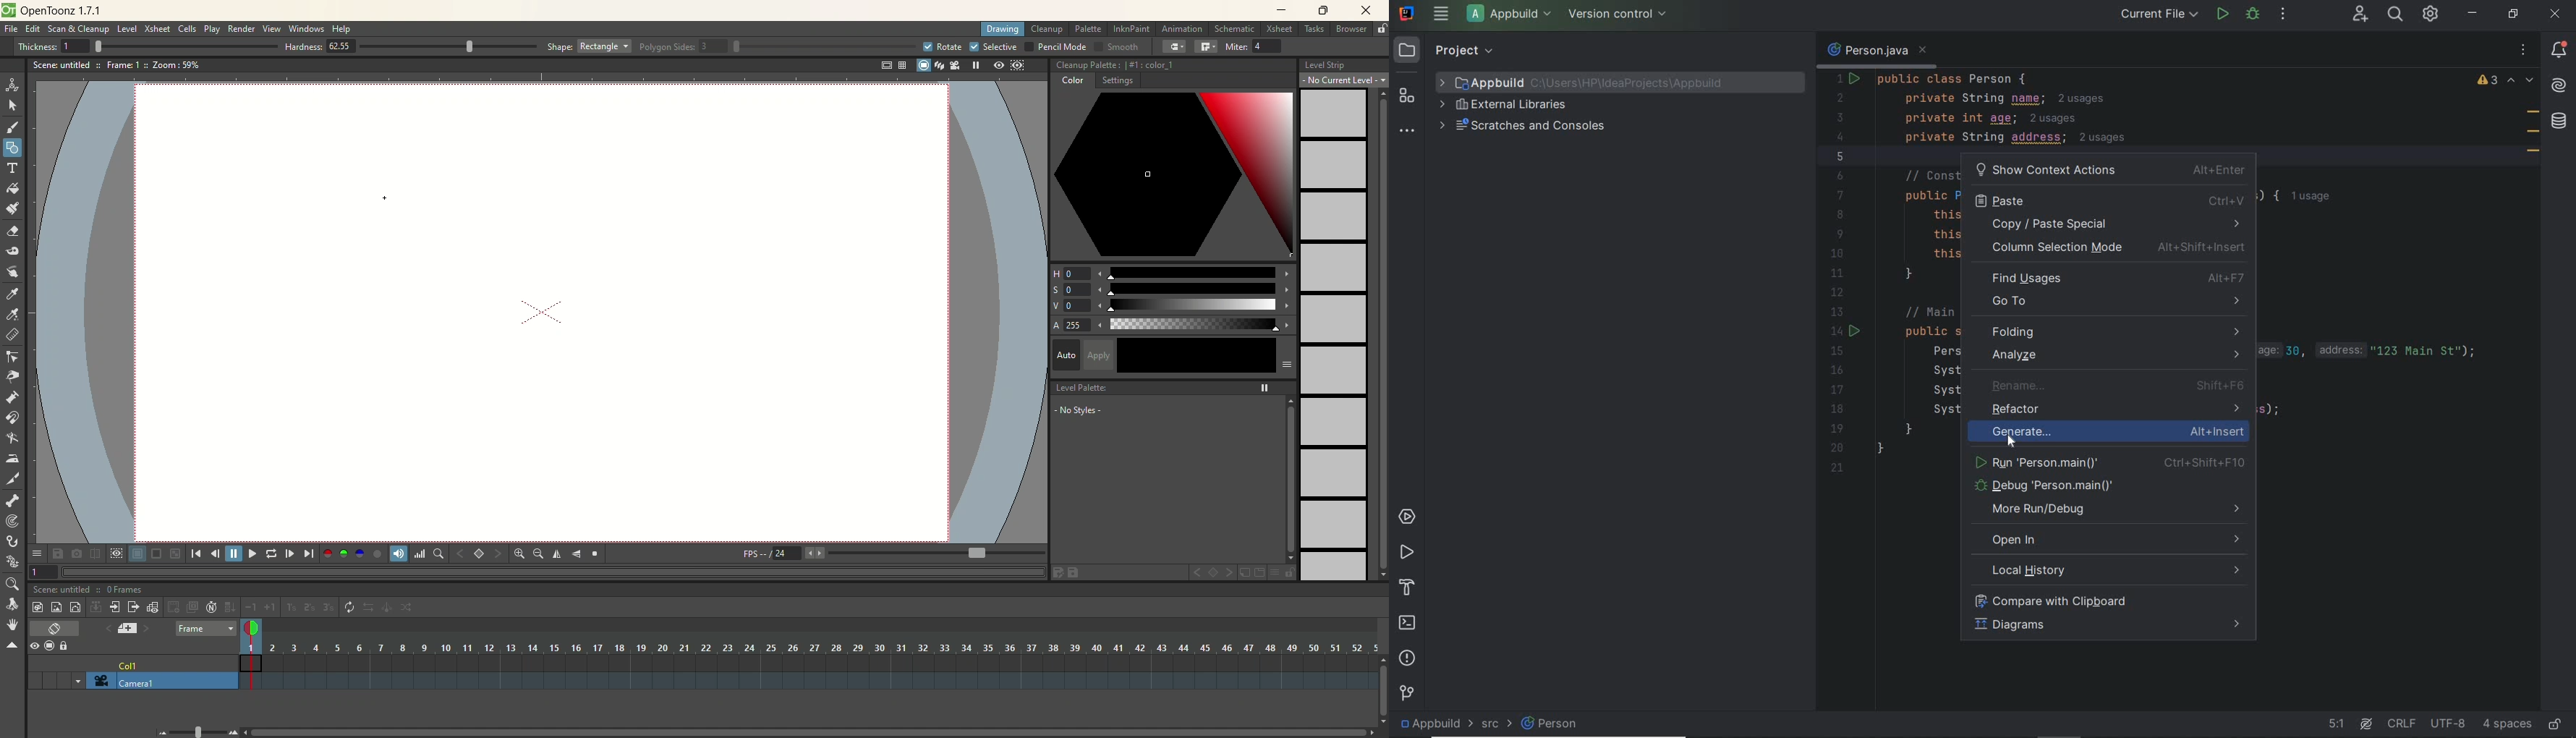 The height and width of the screenshot is (756, 2576). I want to click on pump , so click(12, 396).